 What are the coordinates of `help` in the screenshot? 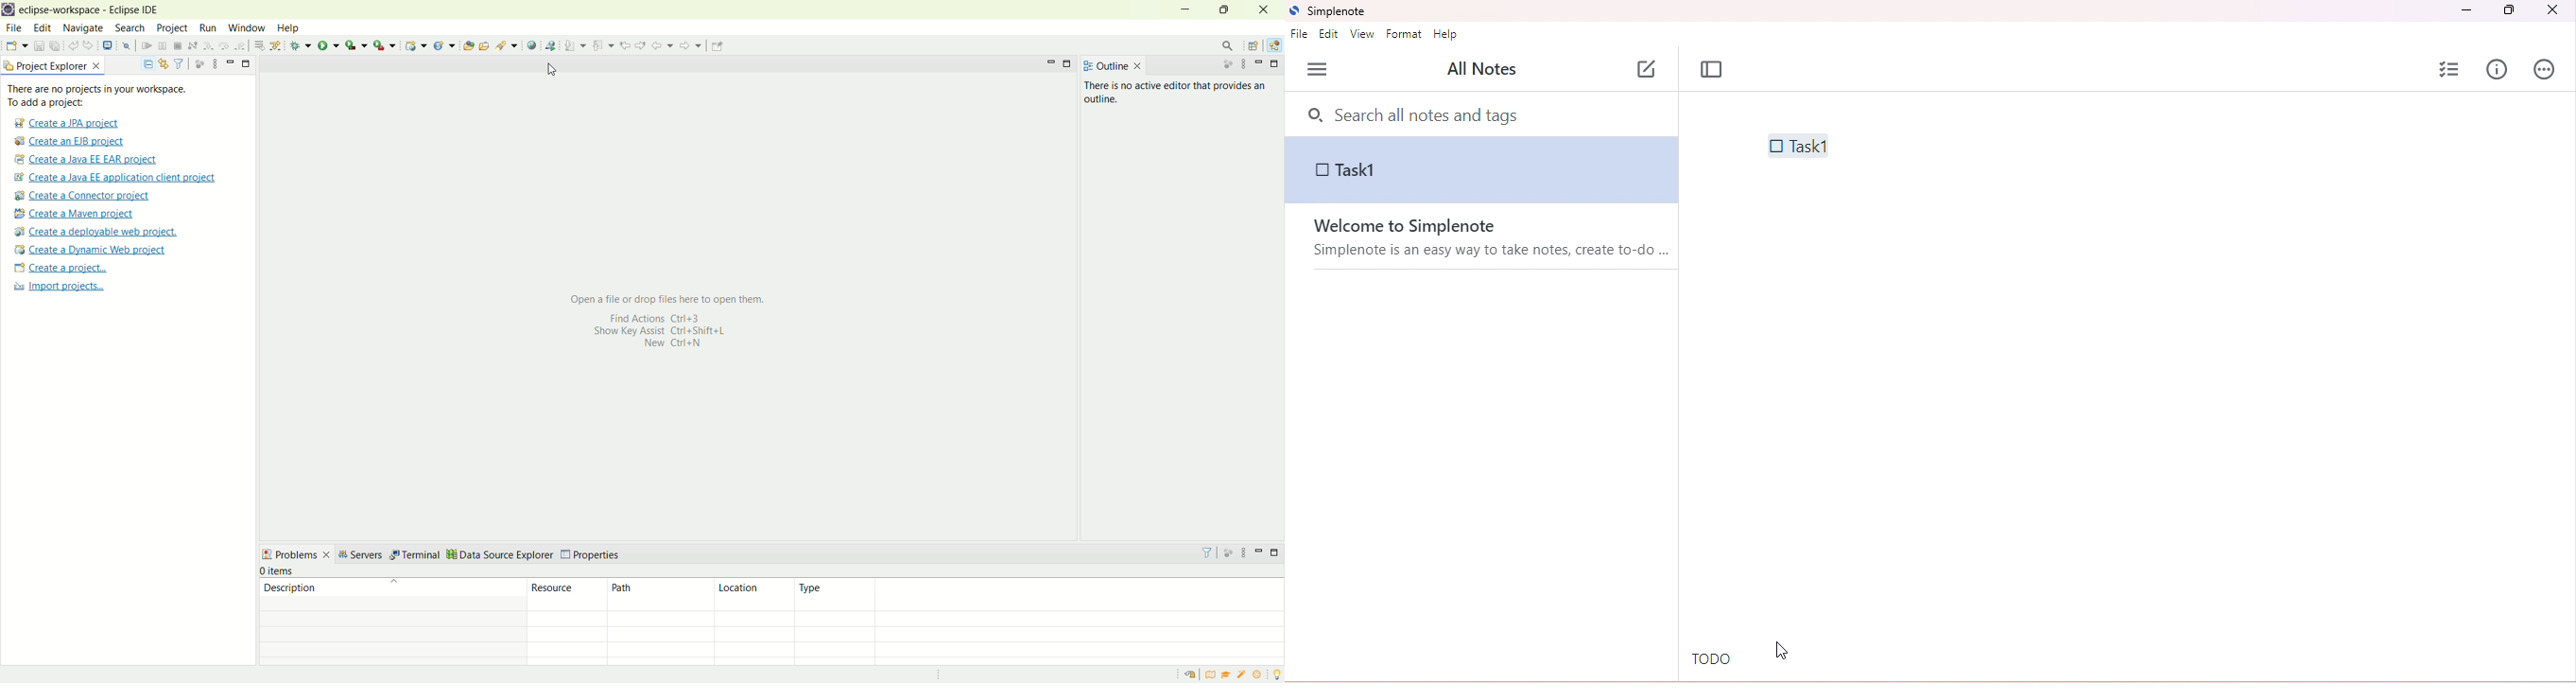 It's located at (1447, 36).